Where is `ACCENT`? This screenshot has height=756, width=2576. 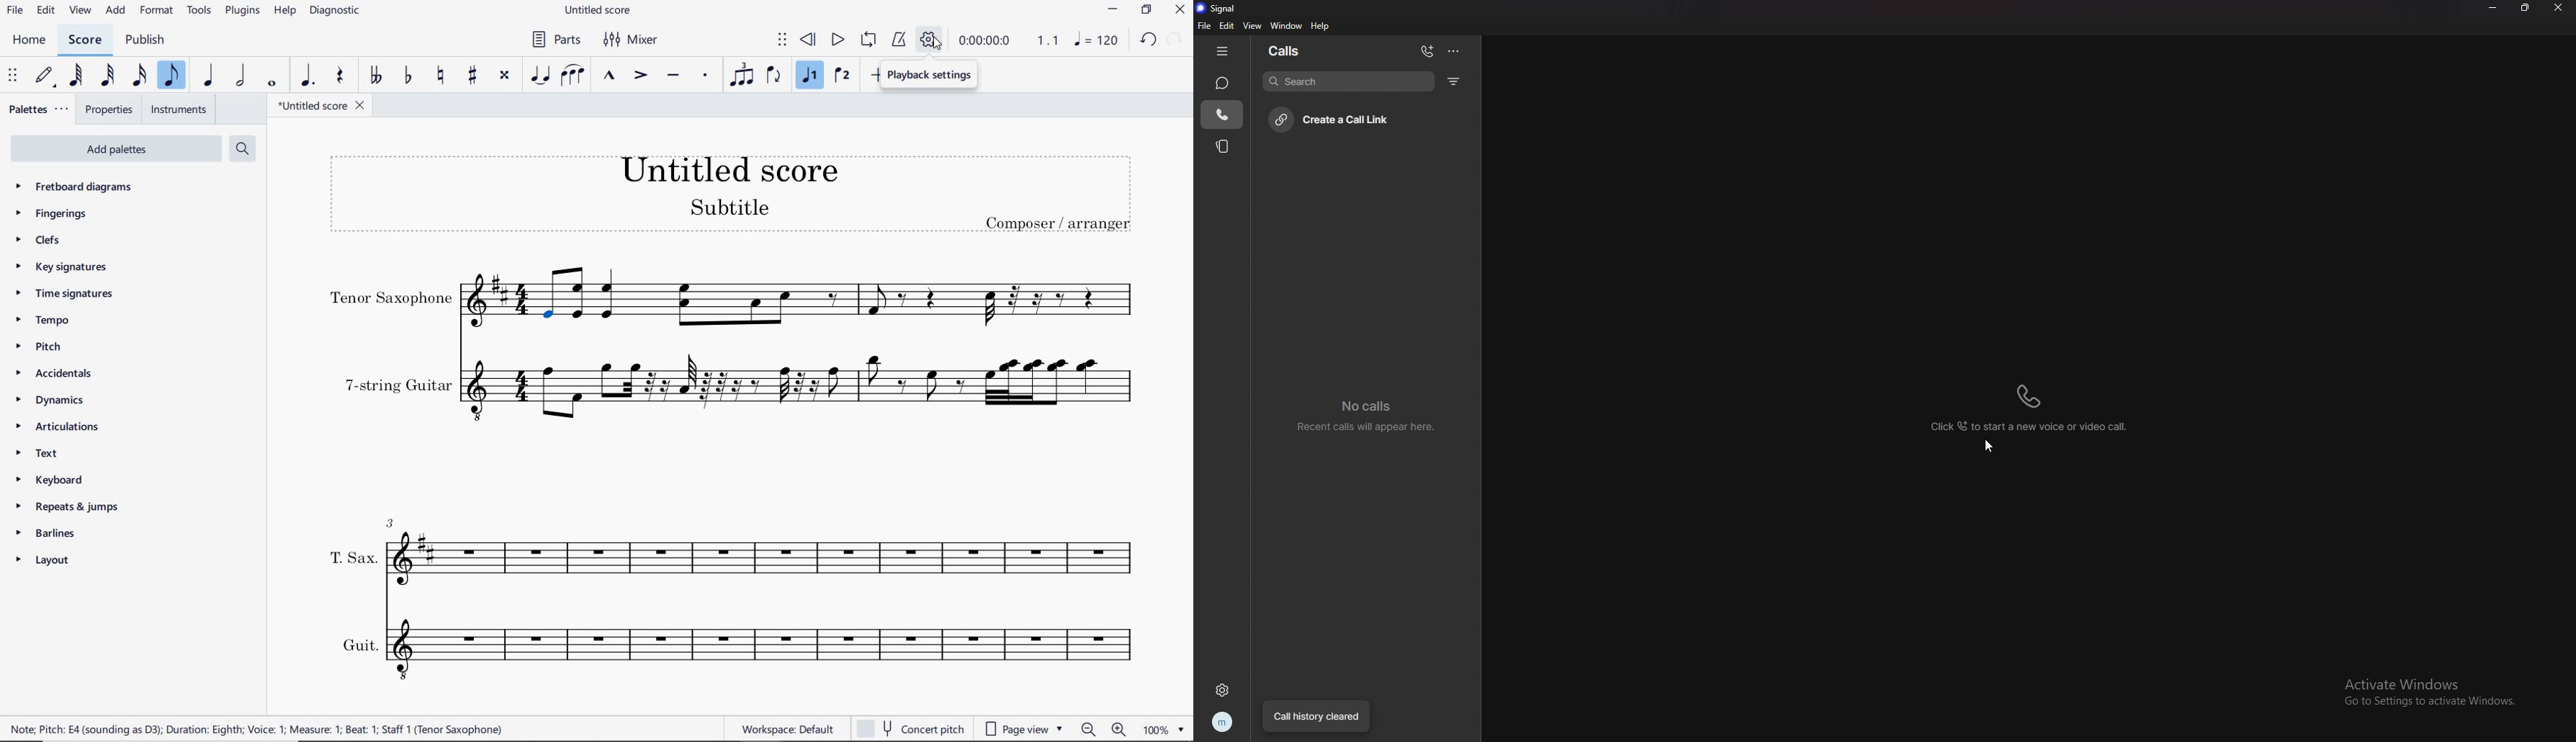 ACCENT is located at coordinates (639, 77).